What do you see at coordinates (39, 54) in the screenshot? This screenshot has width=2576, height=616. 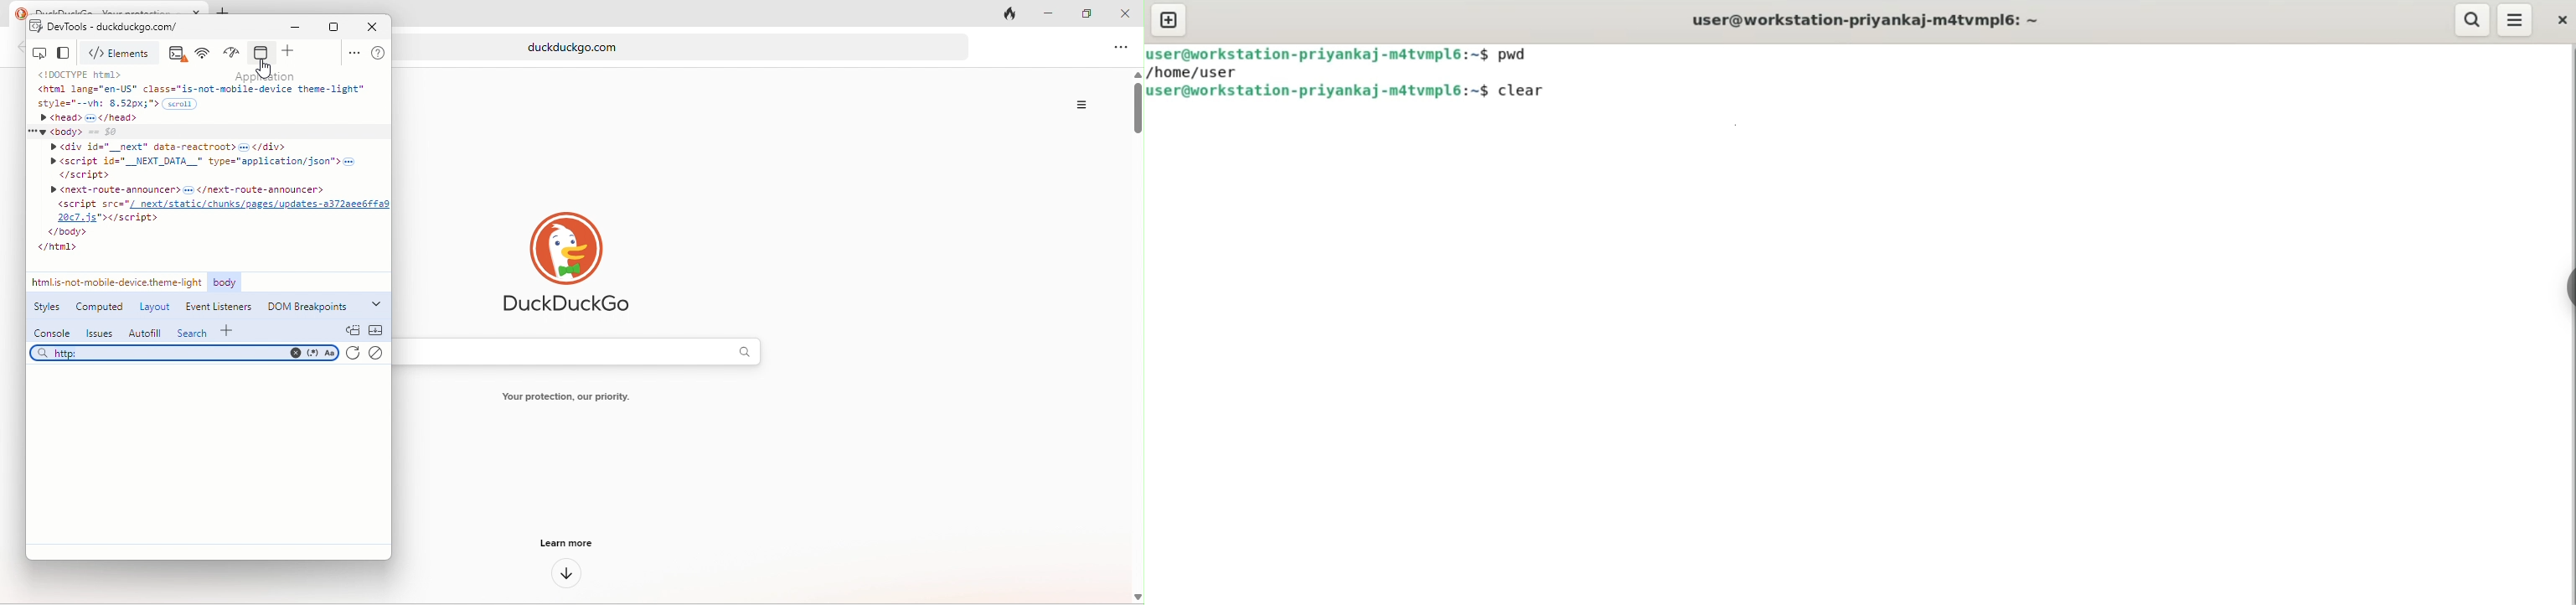 I see `inspect` at bounding box center [39, 54].